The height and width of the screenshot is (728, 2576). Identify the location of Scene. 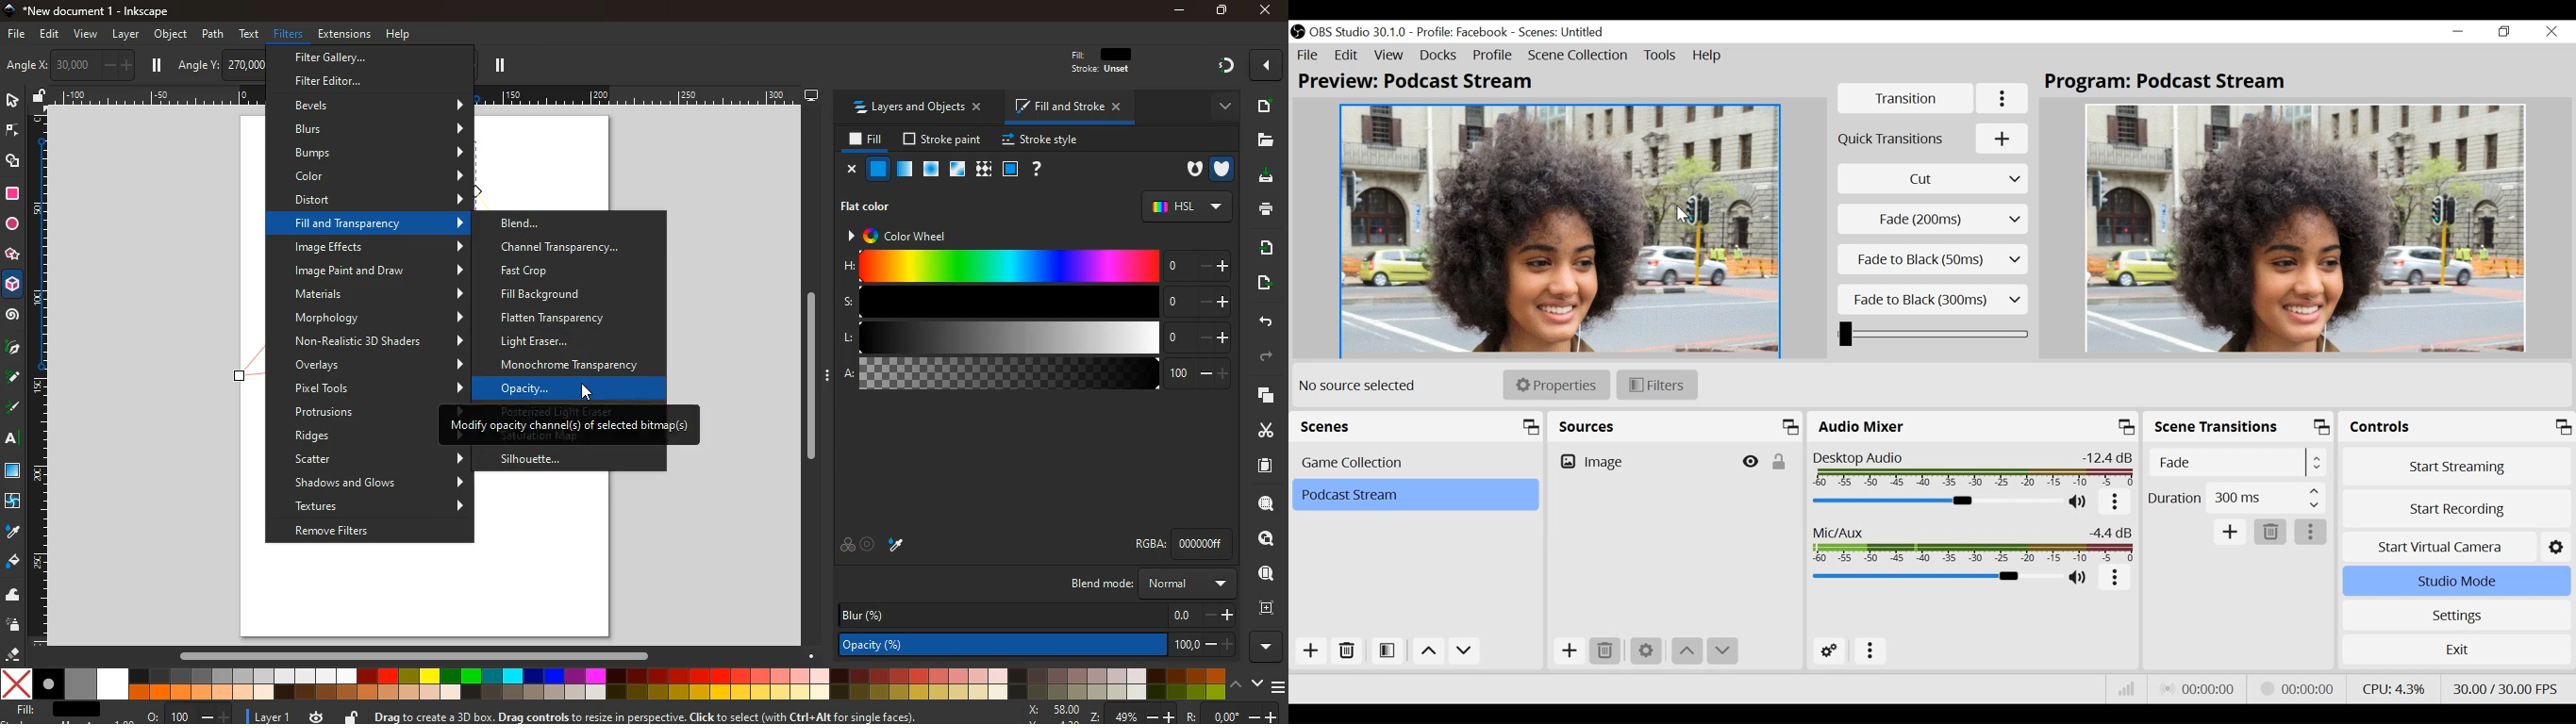
(1563, 31).